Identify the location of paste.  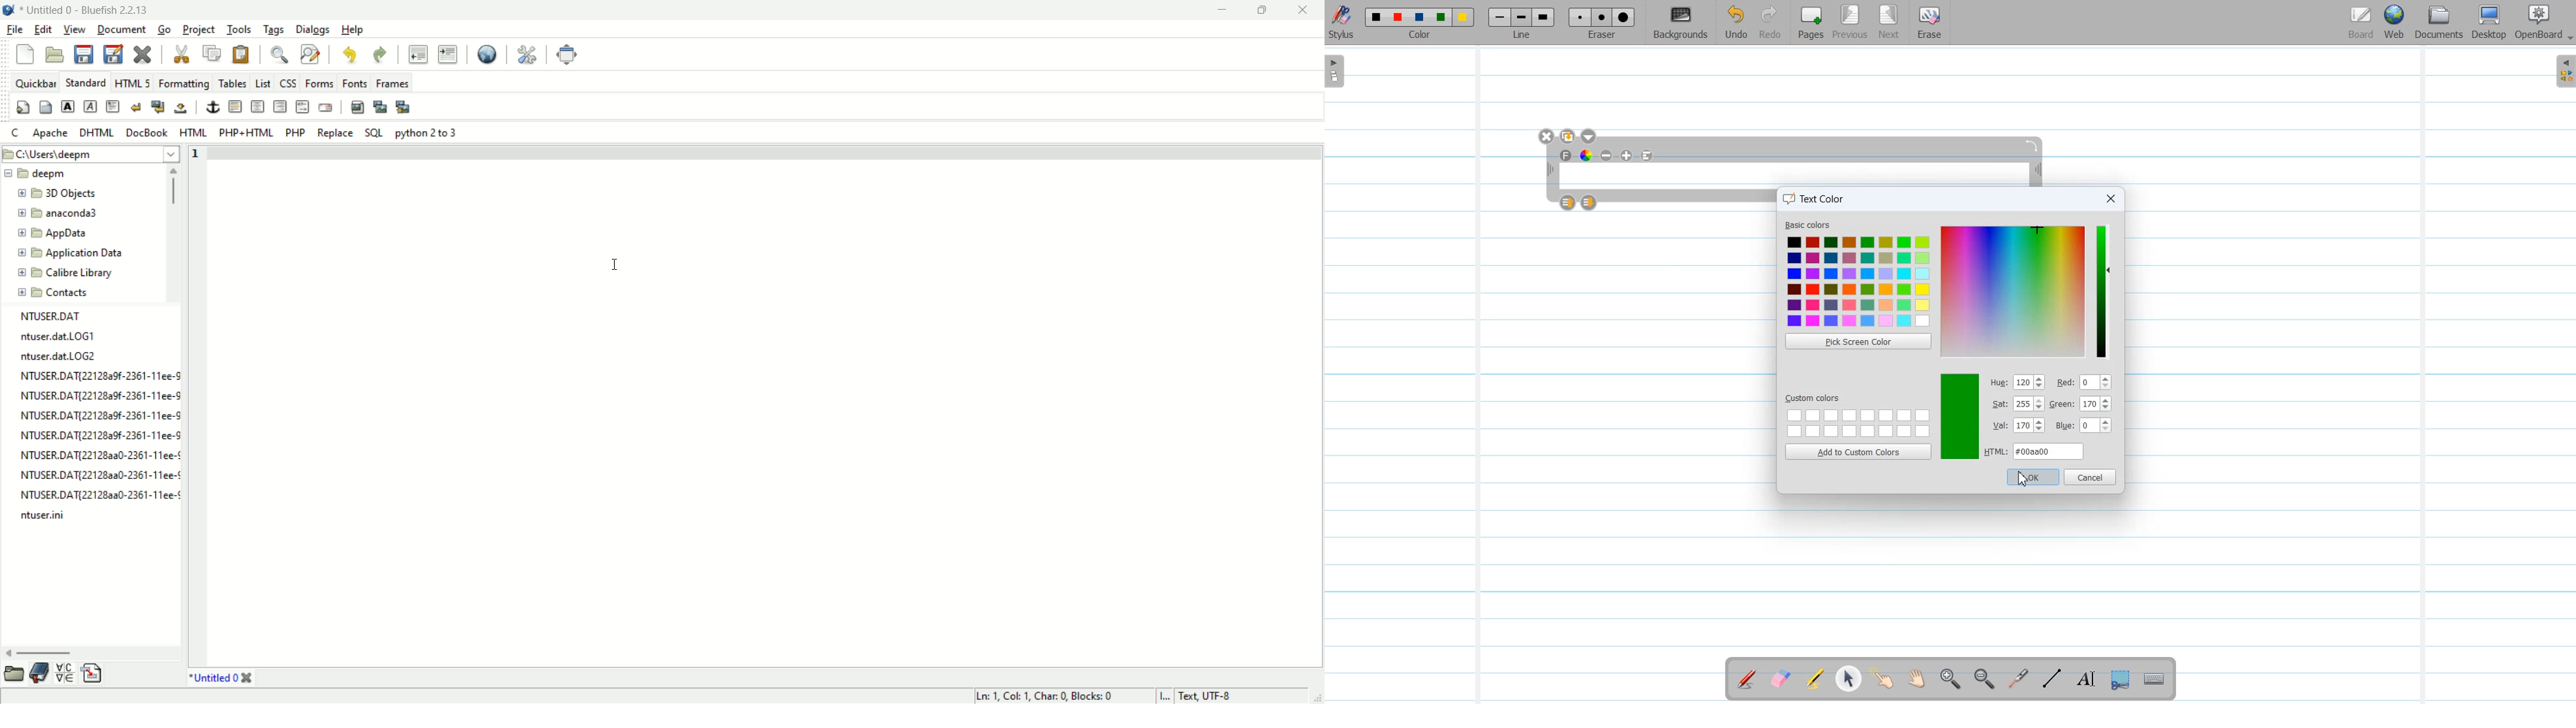
(241, 54).